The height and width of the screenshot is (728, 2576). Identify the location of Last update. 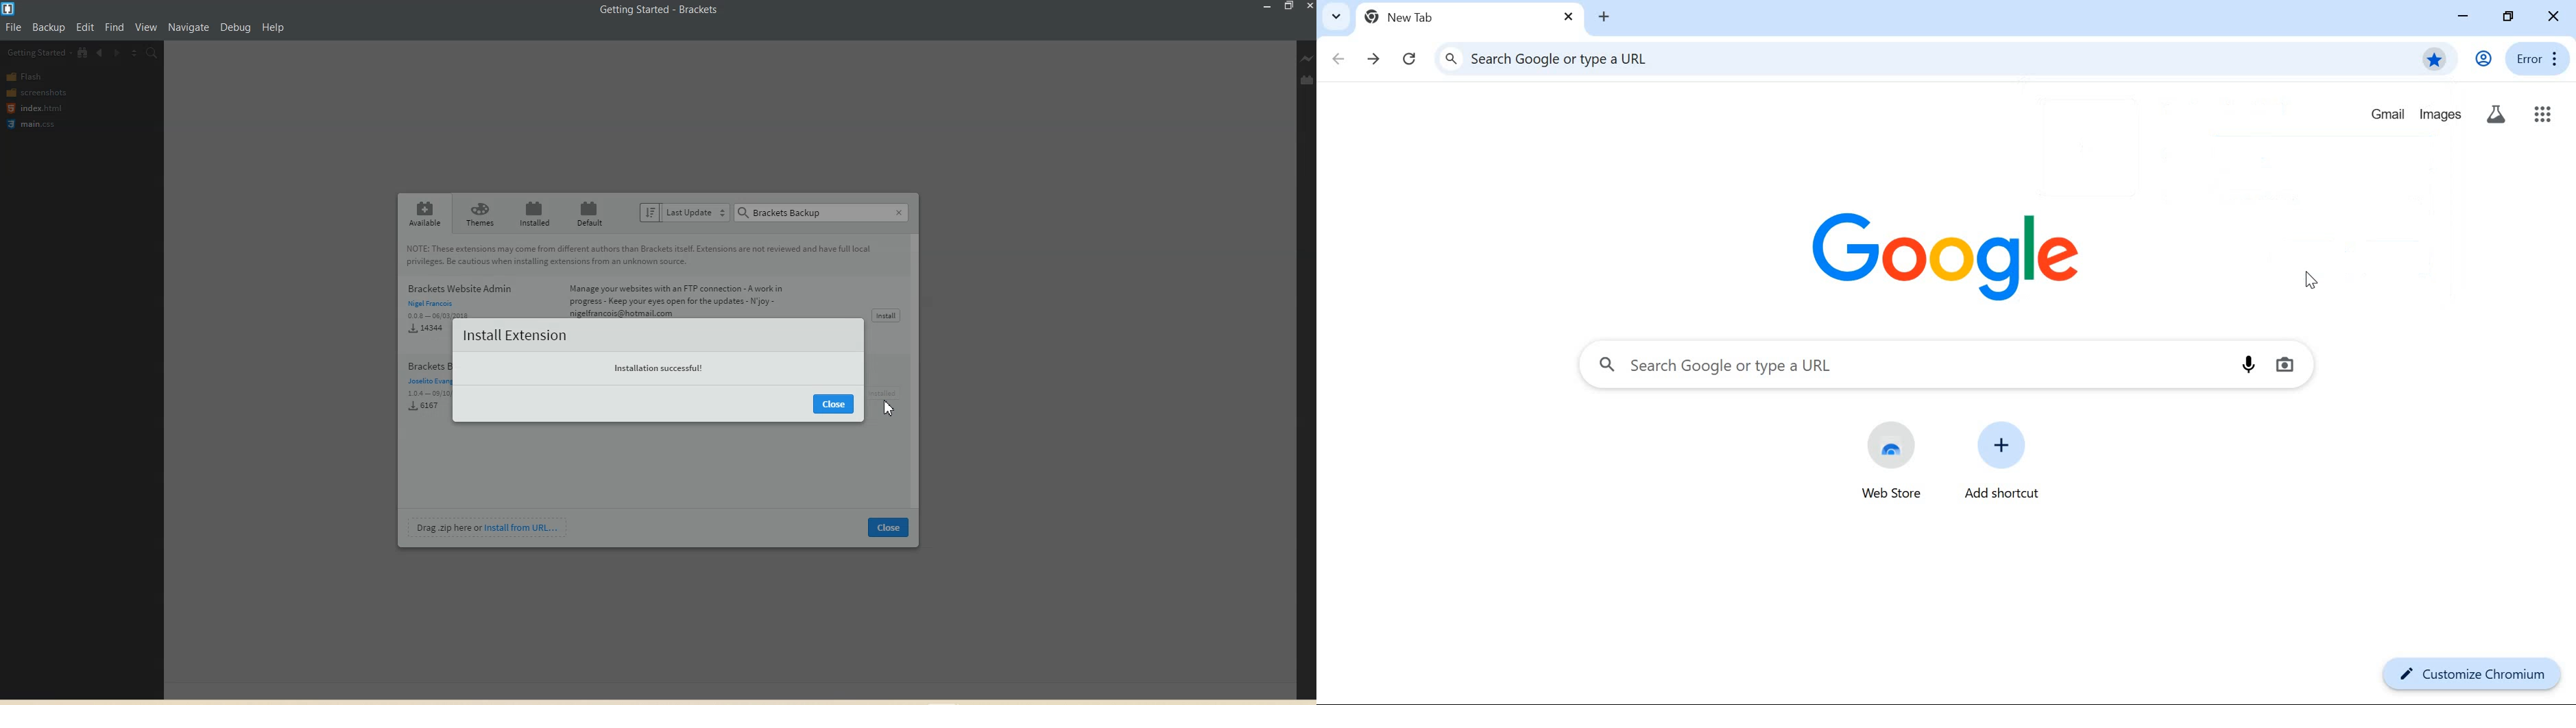
(684, 212).